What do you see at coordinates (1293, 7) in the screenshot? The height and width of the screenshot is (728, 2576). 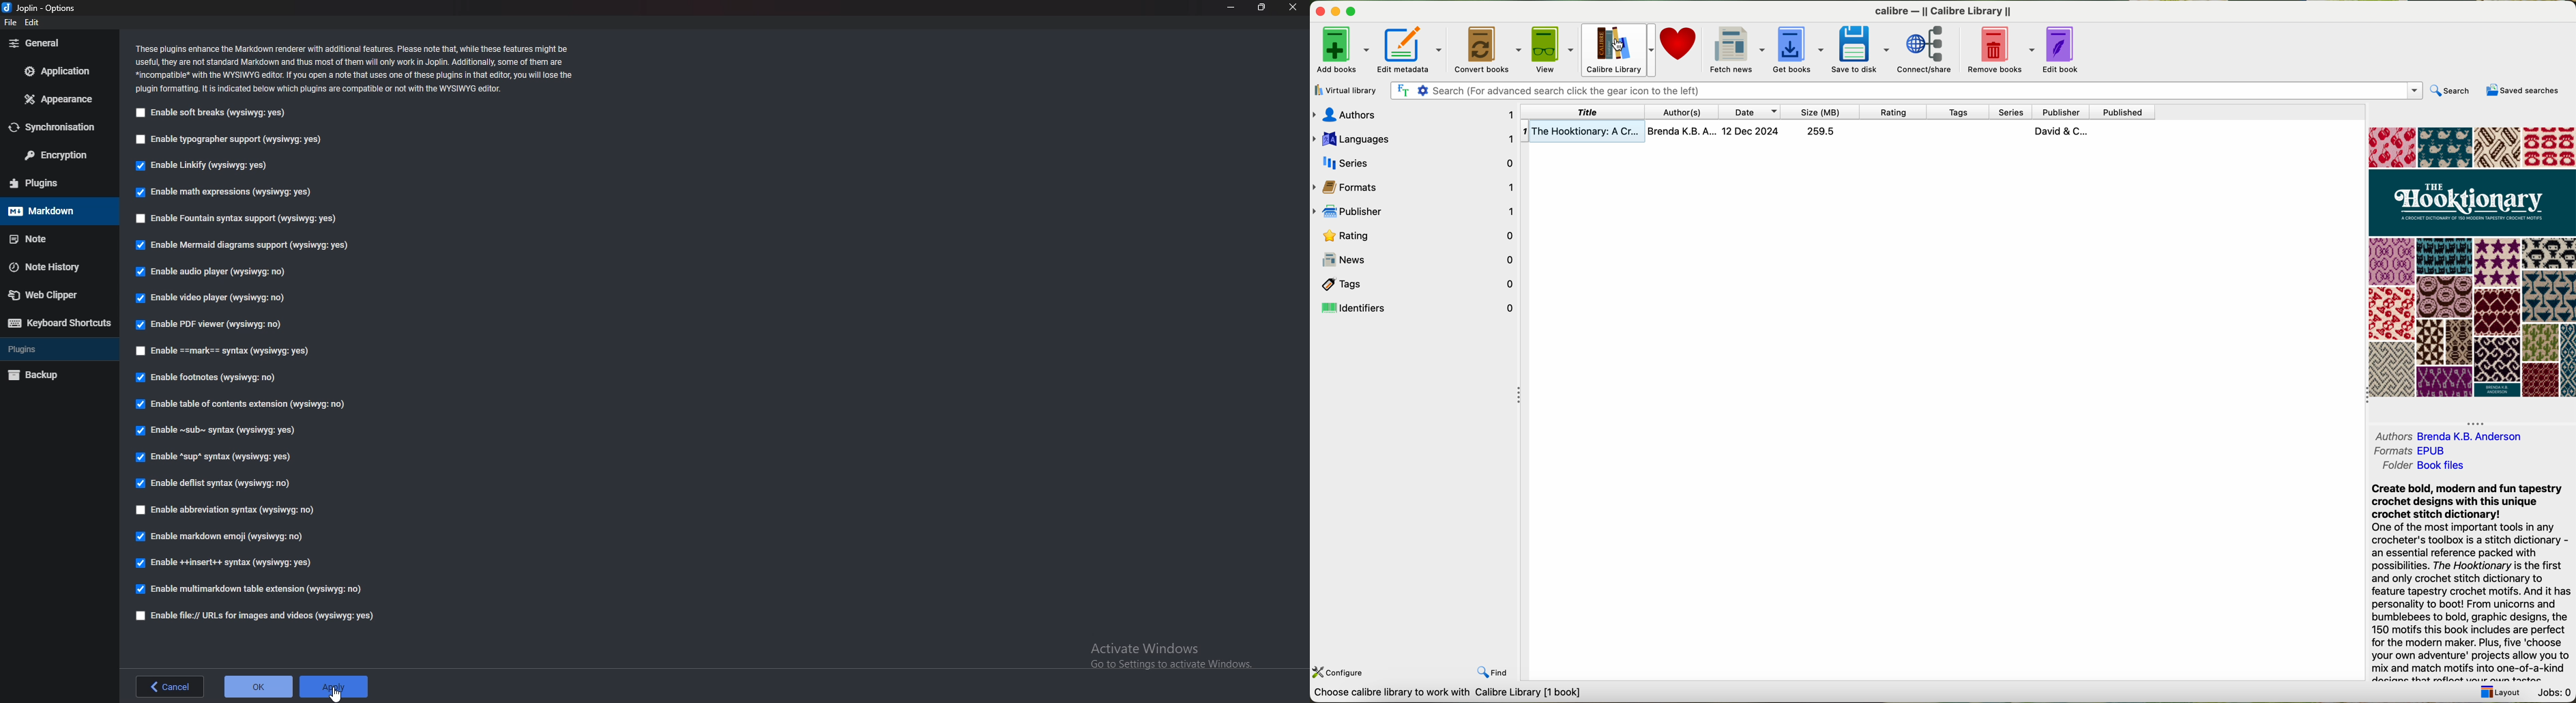 I see `close` at bounding box center [1293, 7].